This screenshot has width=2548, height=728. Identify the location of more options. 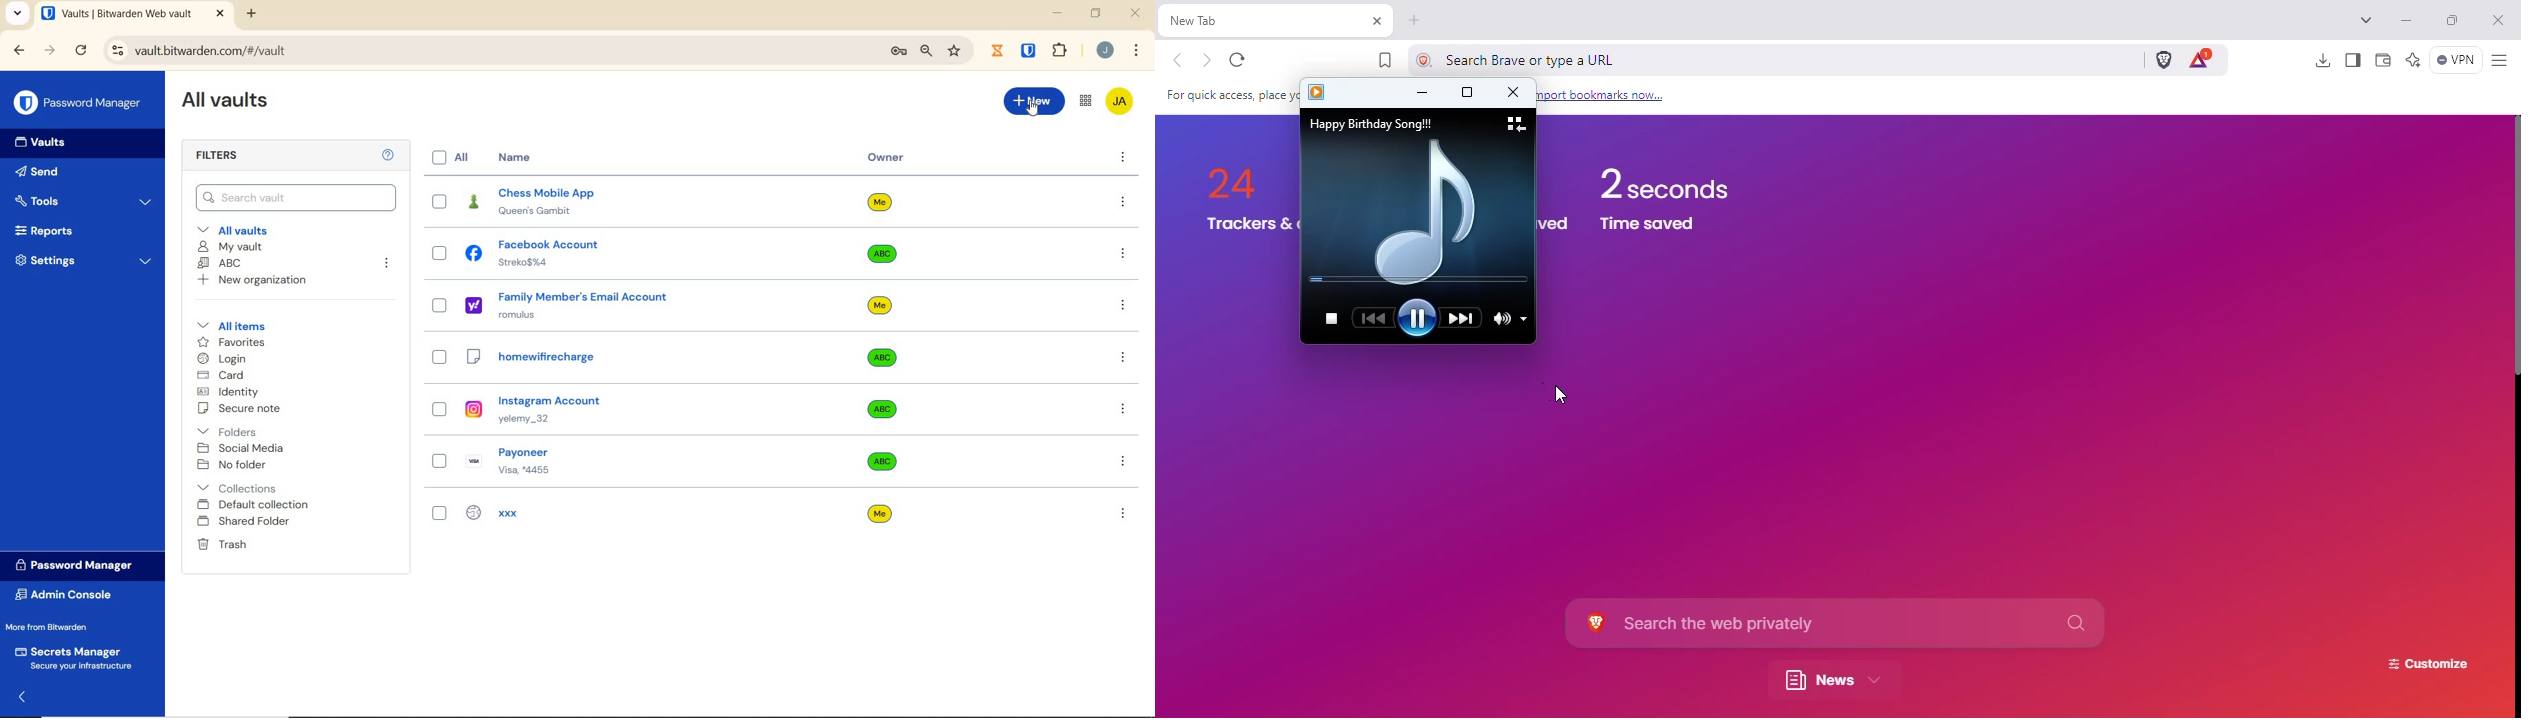
(1123, 513).